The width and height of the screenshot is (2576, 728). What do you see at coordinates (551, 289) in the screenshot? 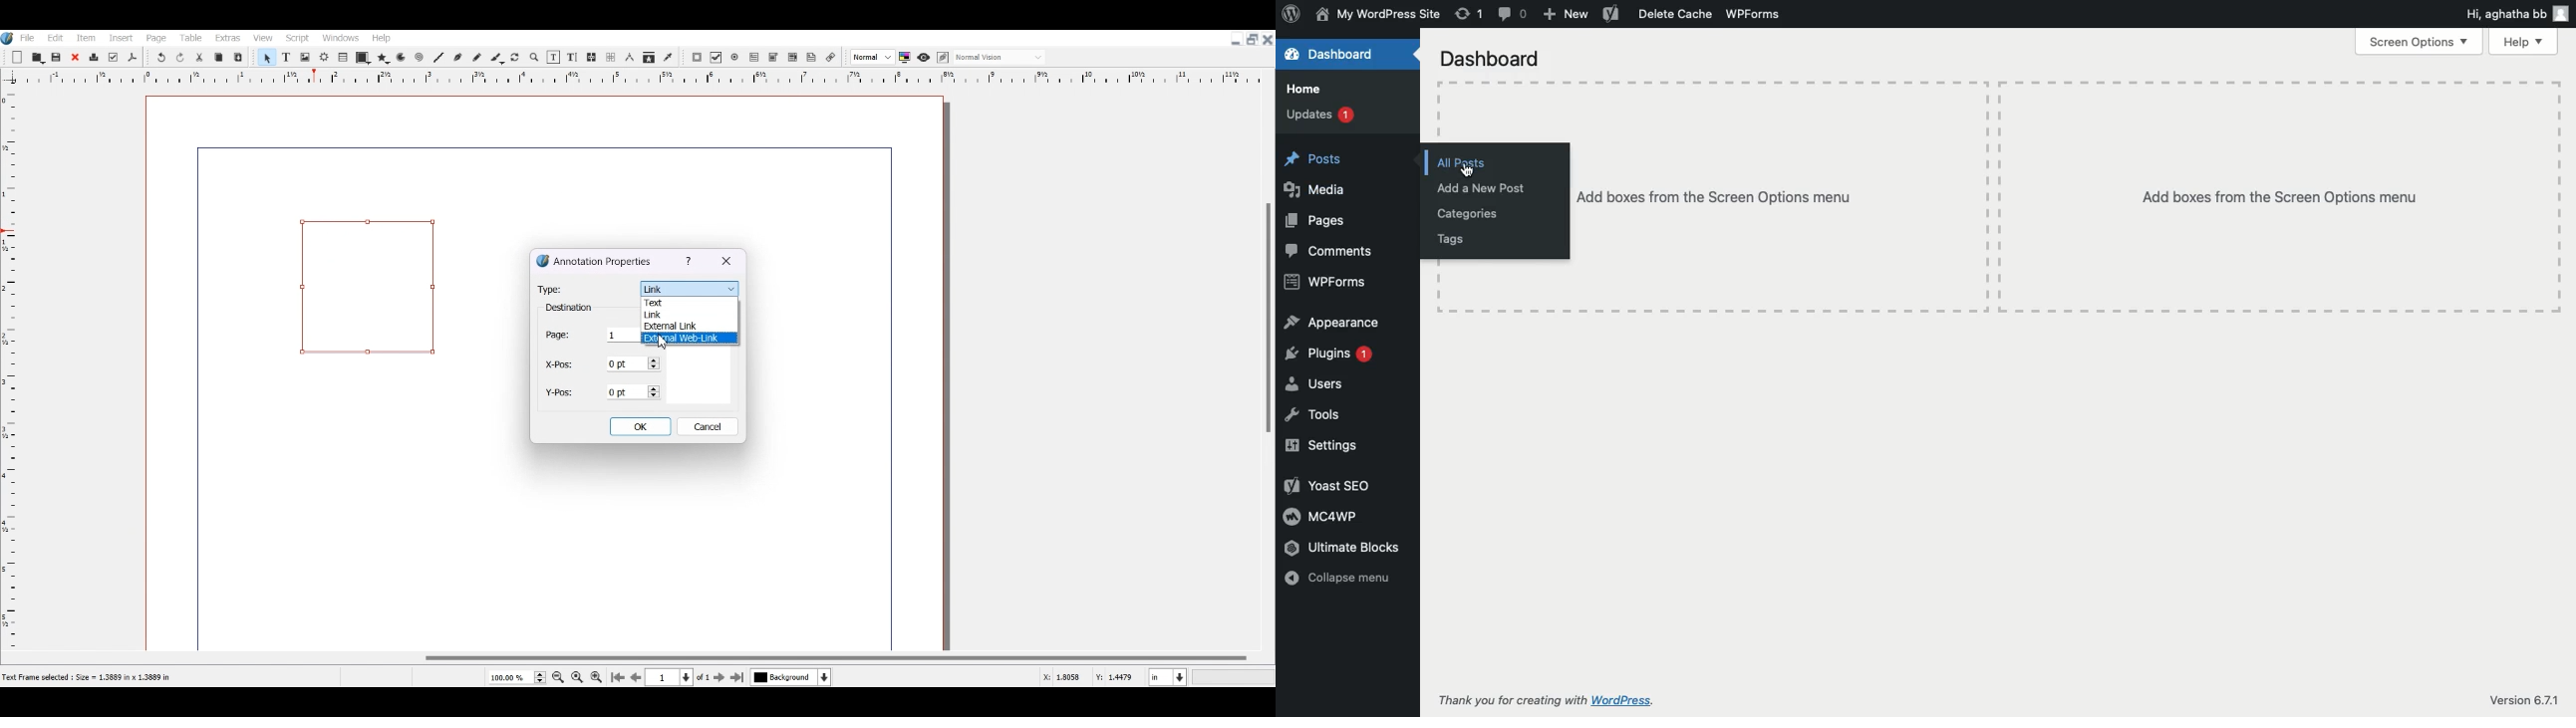
I see `Type` at bounding box center [551, 289].